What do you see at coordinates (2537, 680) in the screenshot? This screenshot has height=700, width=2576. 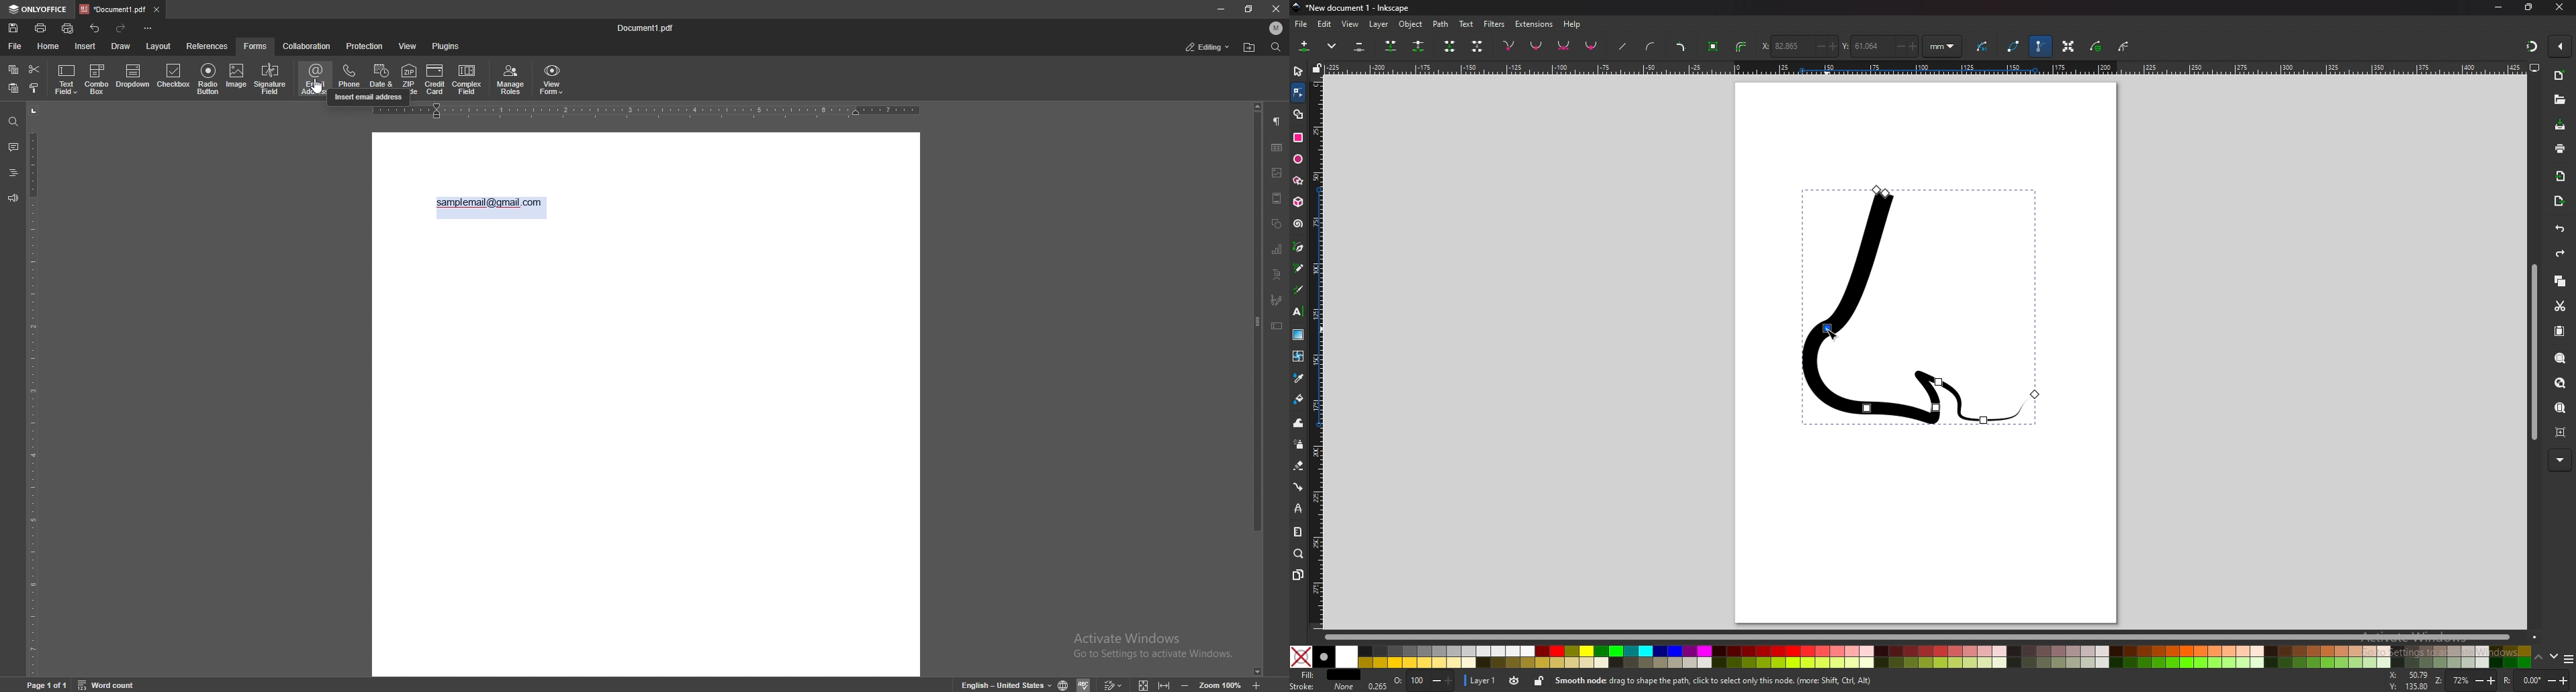 I see `rotation` at bounding box center [2537, 680].